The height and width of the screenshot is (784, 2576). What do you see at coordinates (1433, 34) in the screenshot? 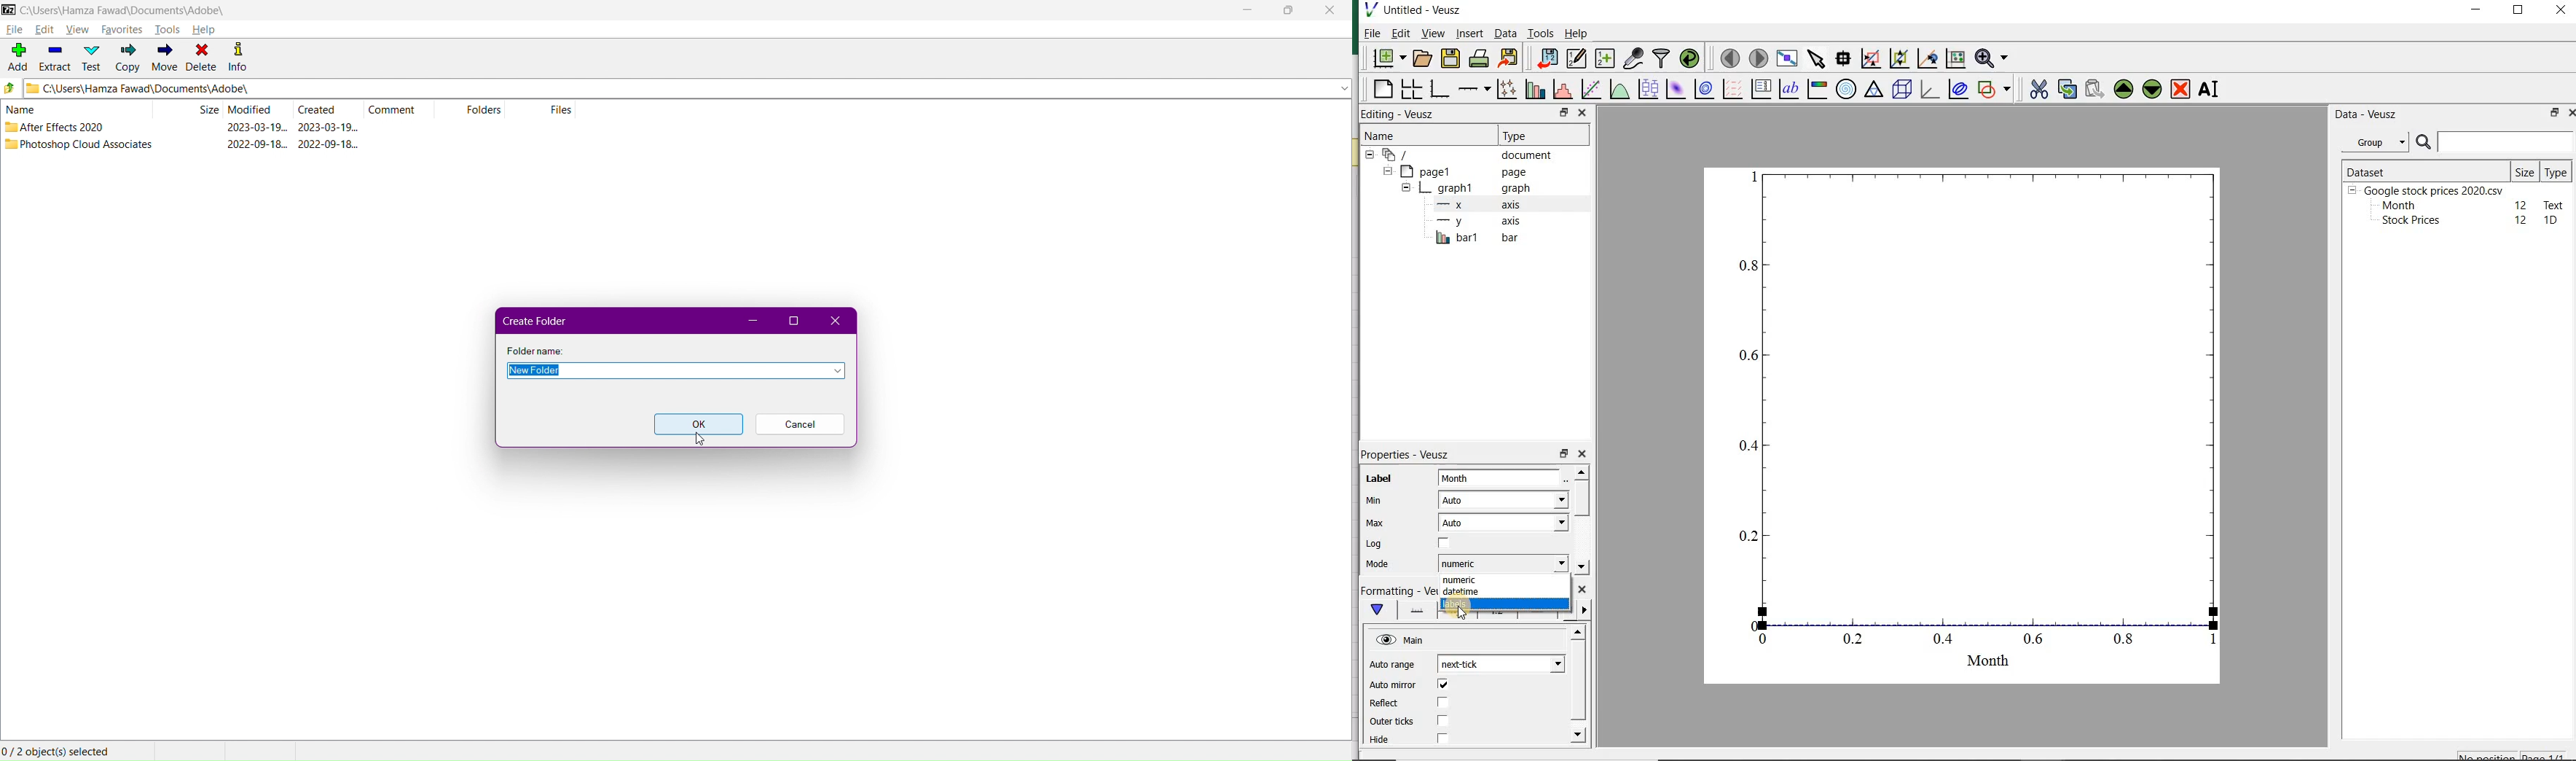
I see `view` at bounding box center [1433, 34].